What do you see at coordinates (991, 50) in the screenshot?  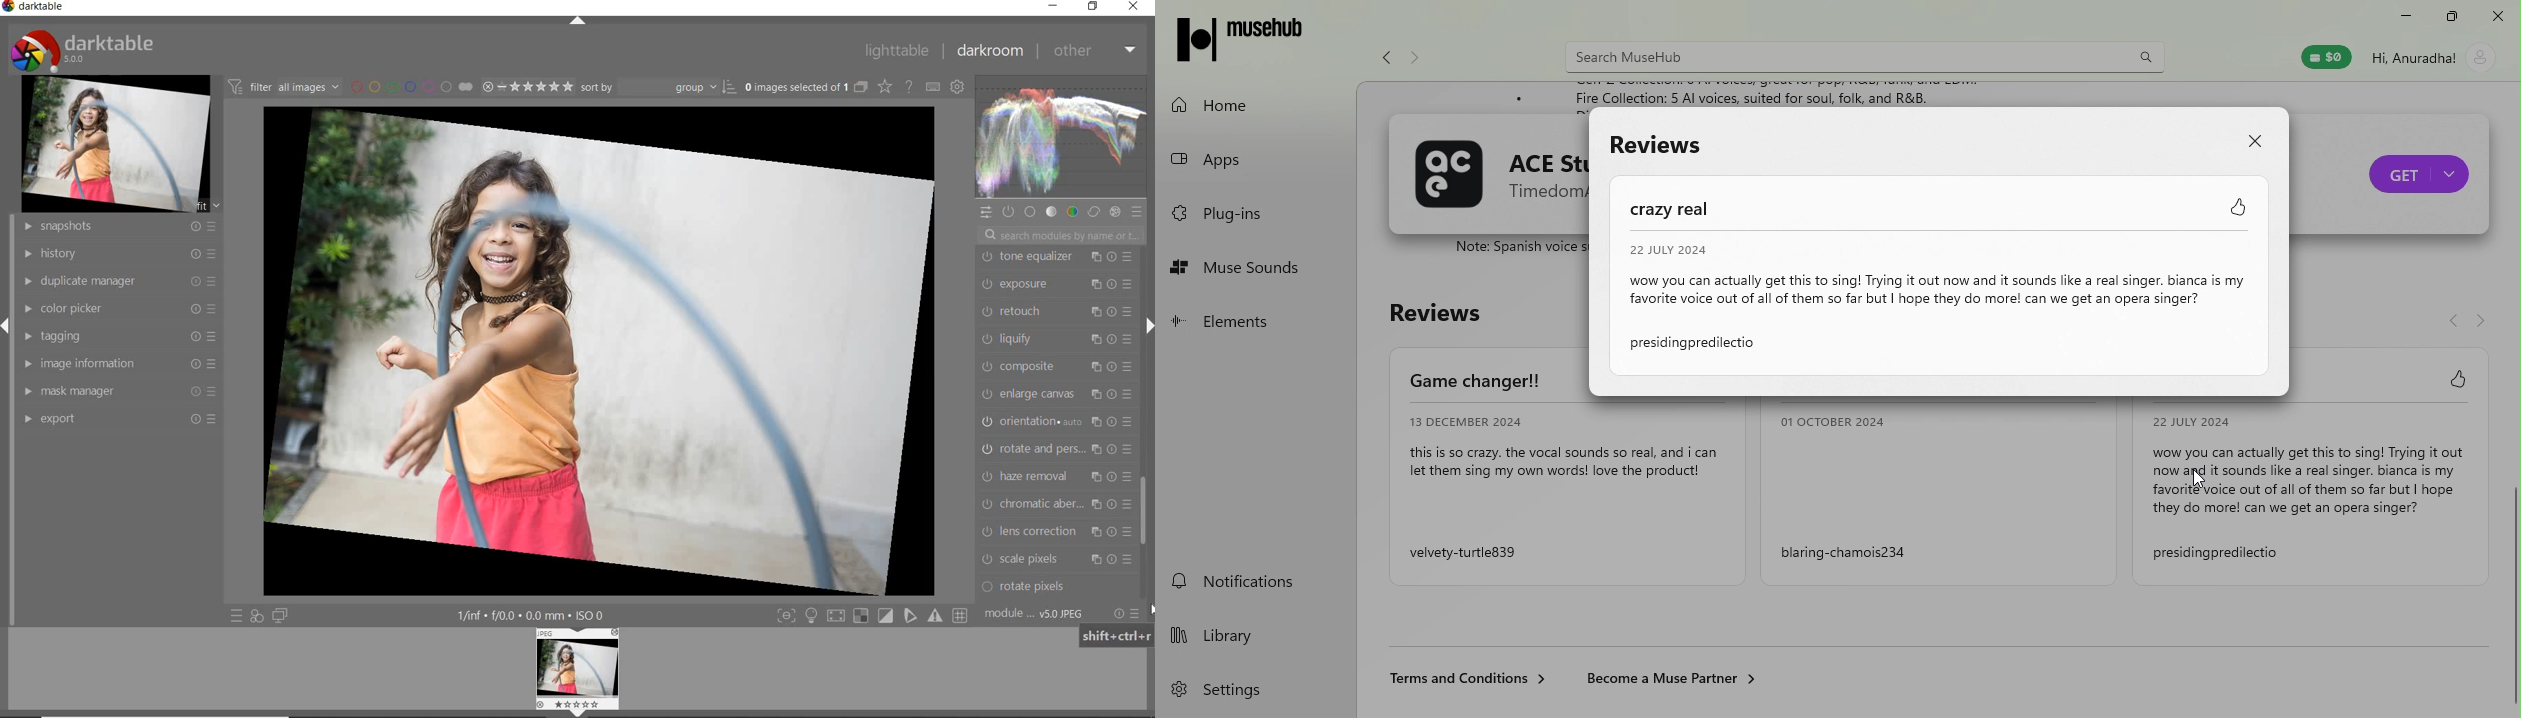 I see `darkroom` at bounding box center [991, 50].